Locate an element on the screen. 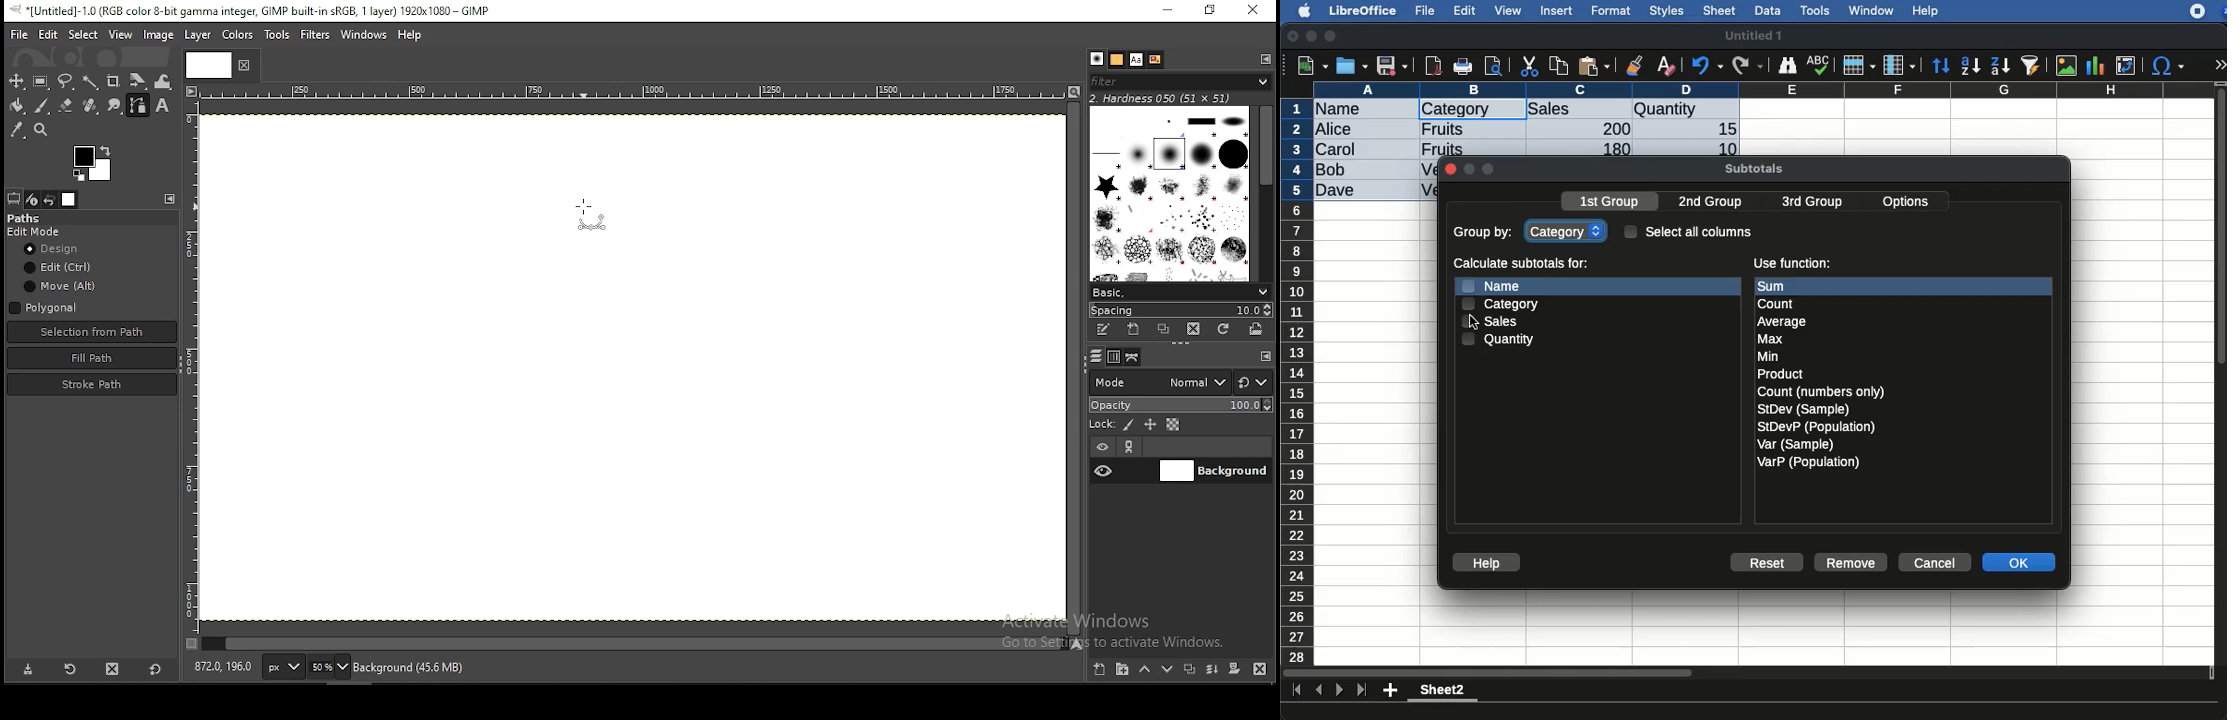  select all columns is located at coordinates (1689, 231).